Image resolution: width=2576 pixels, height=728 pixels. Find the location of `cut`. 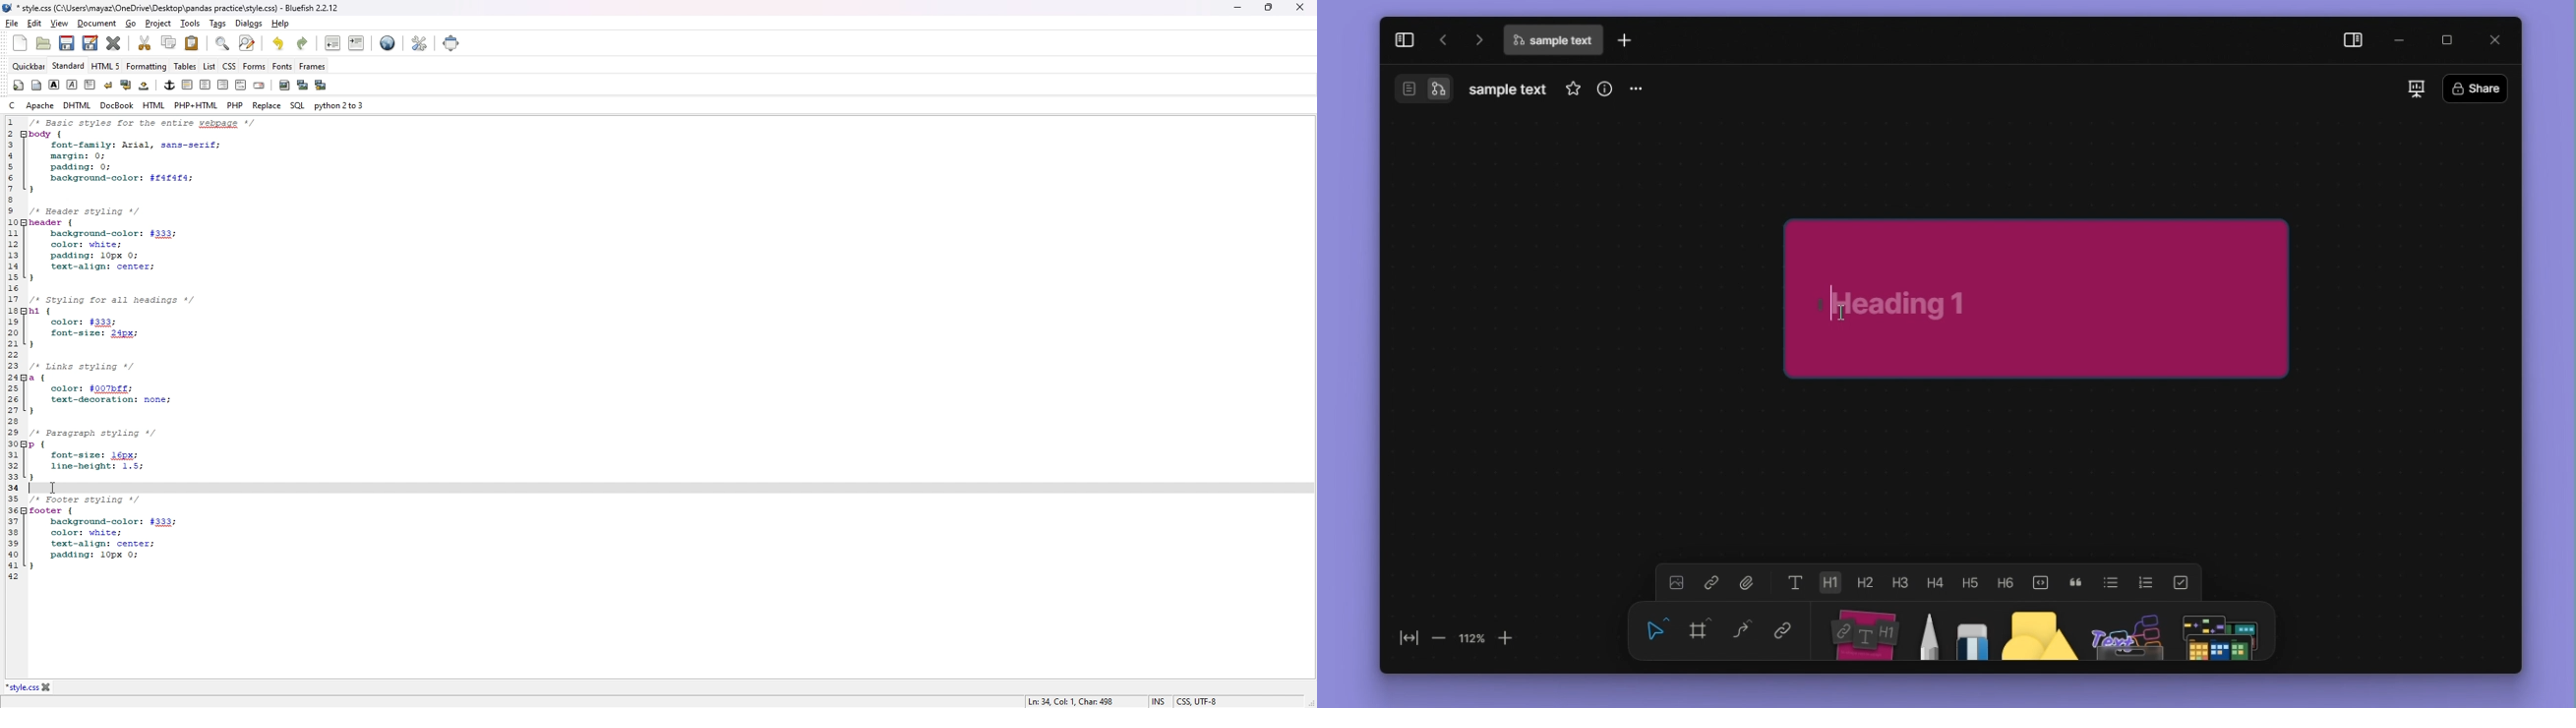

cut is located at coordinates (146, 43).